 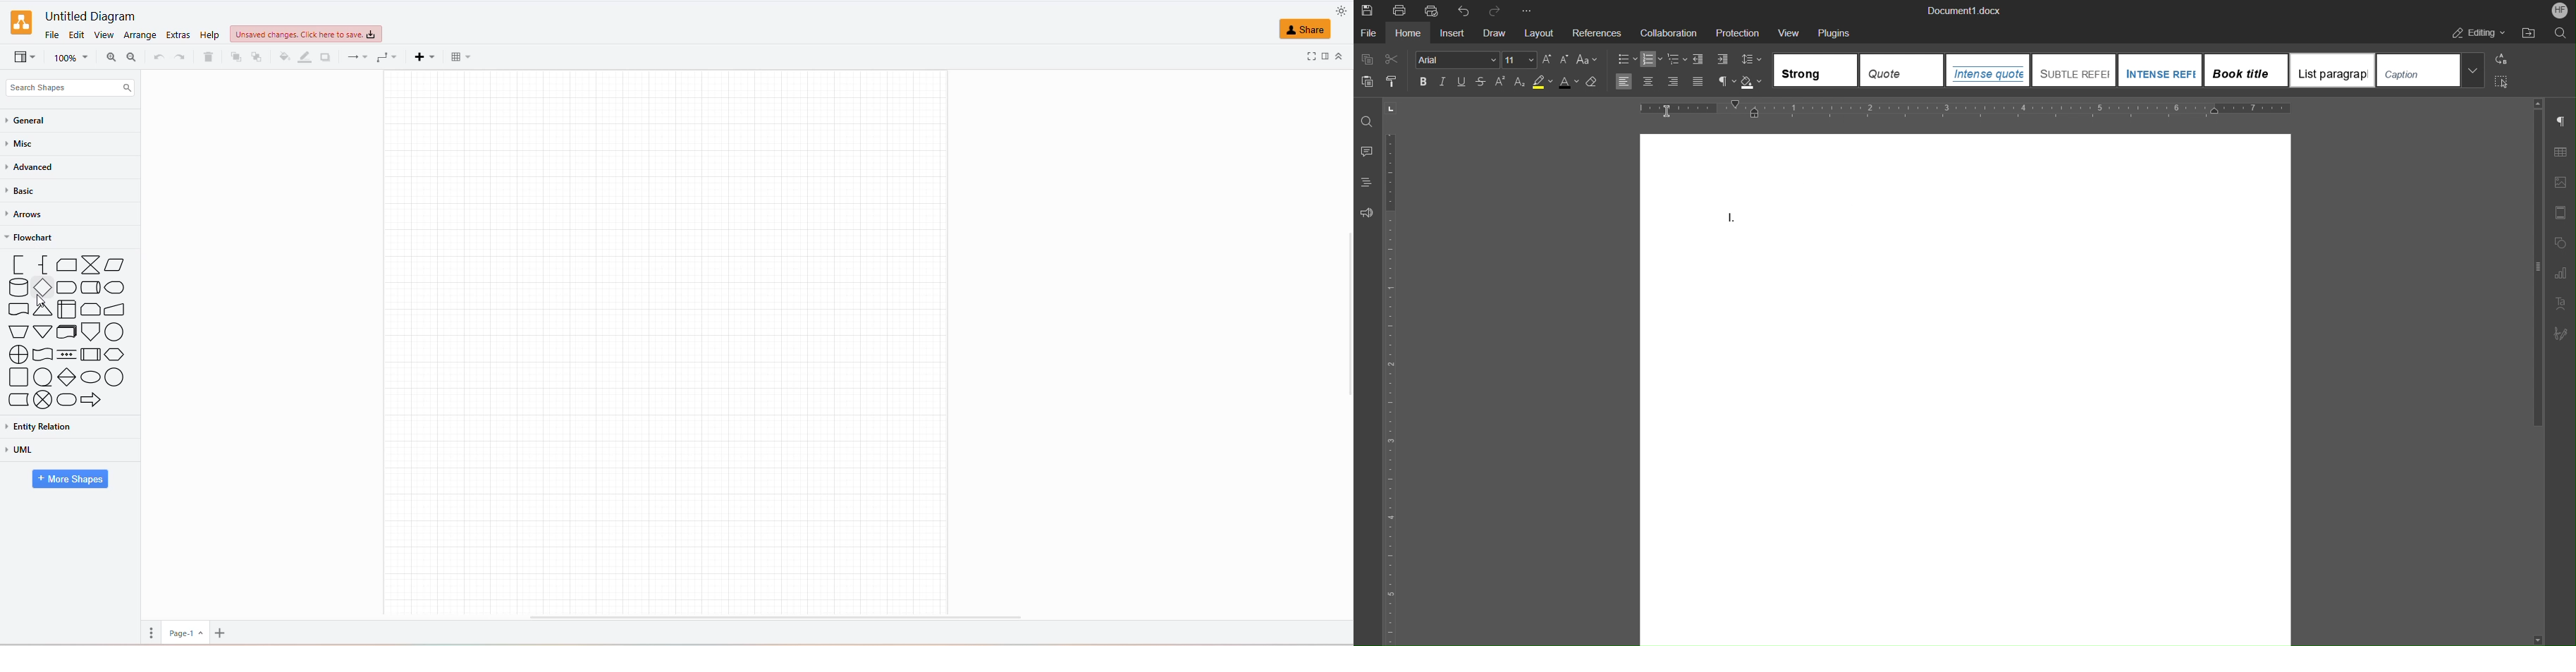 What do you see at coordinates (130, 56) in the screenshot?
I see `ZOOM OUT` at bounding box center [130, 56].